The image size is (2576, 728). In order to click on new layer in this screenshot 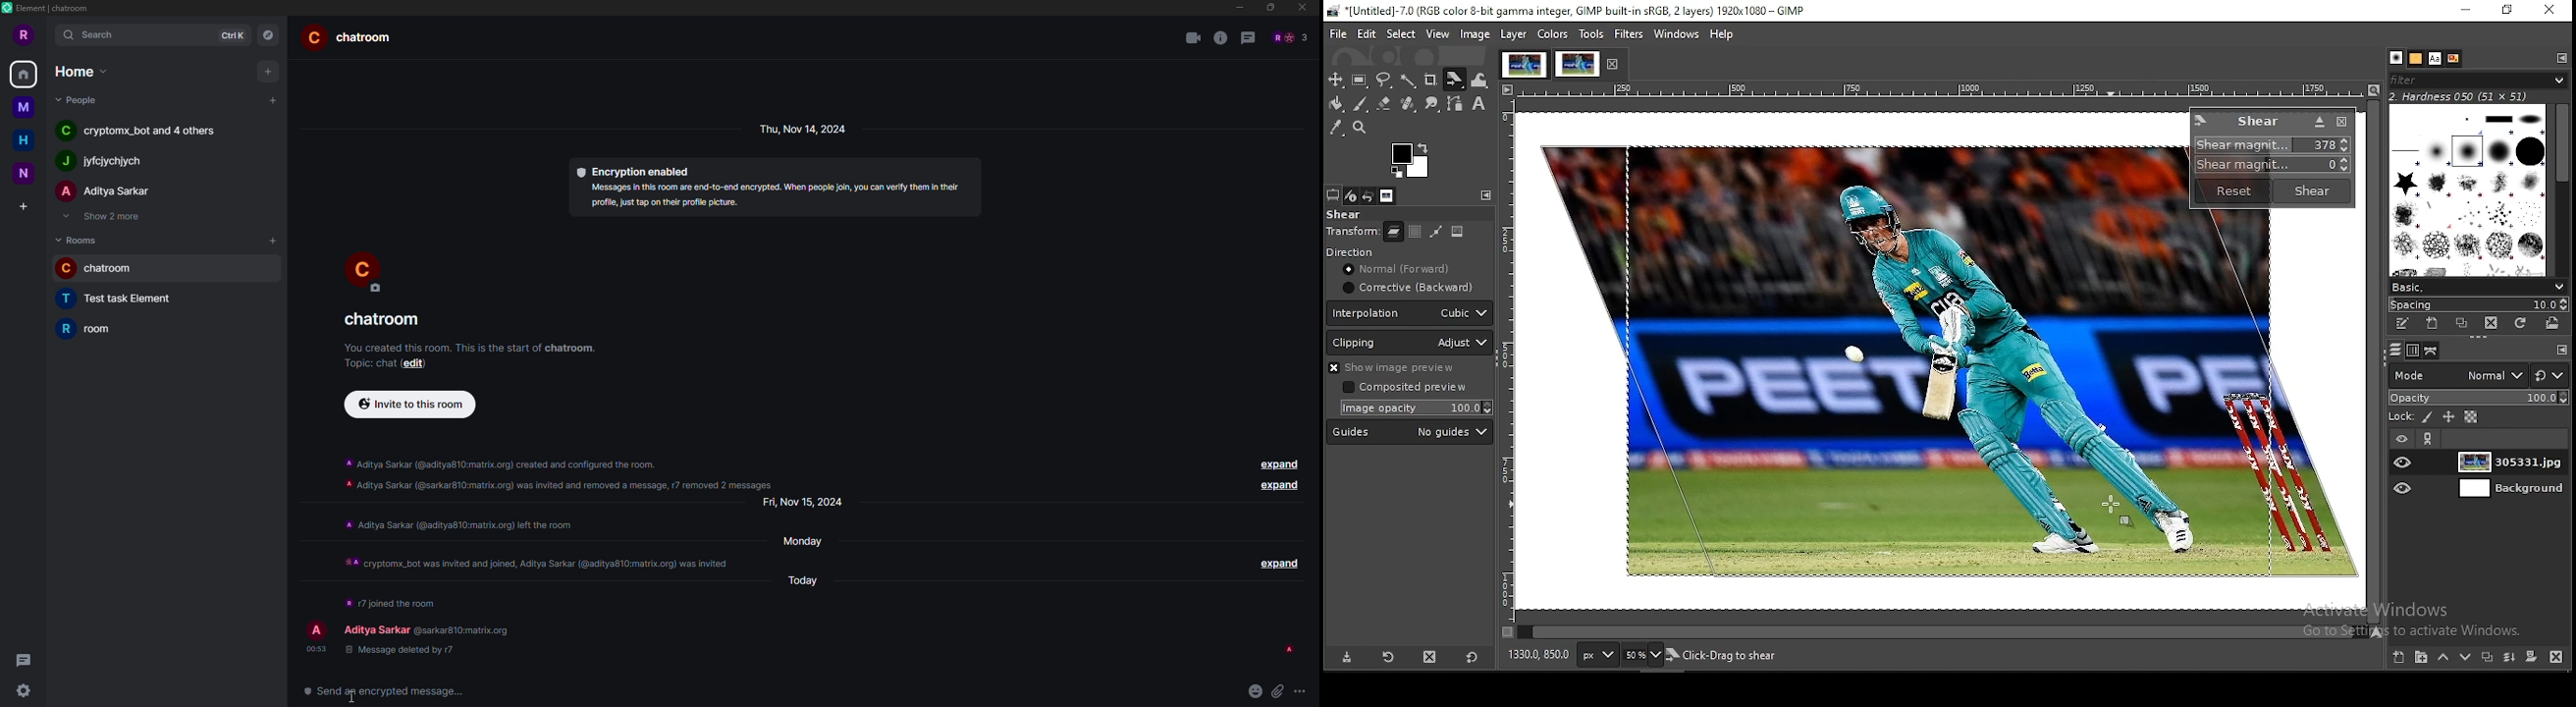, I will do `click(2398, 658)`.